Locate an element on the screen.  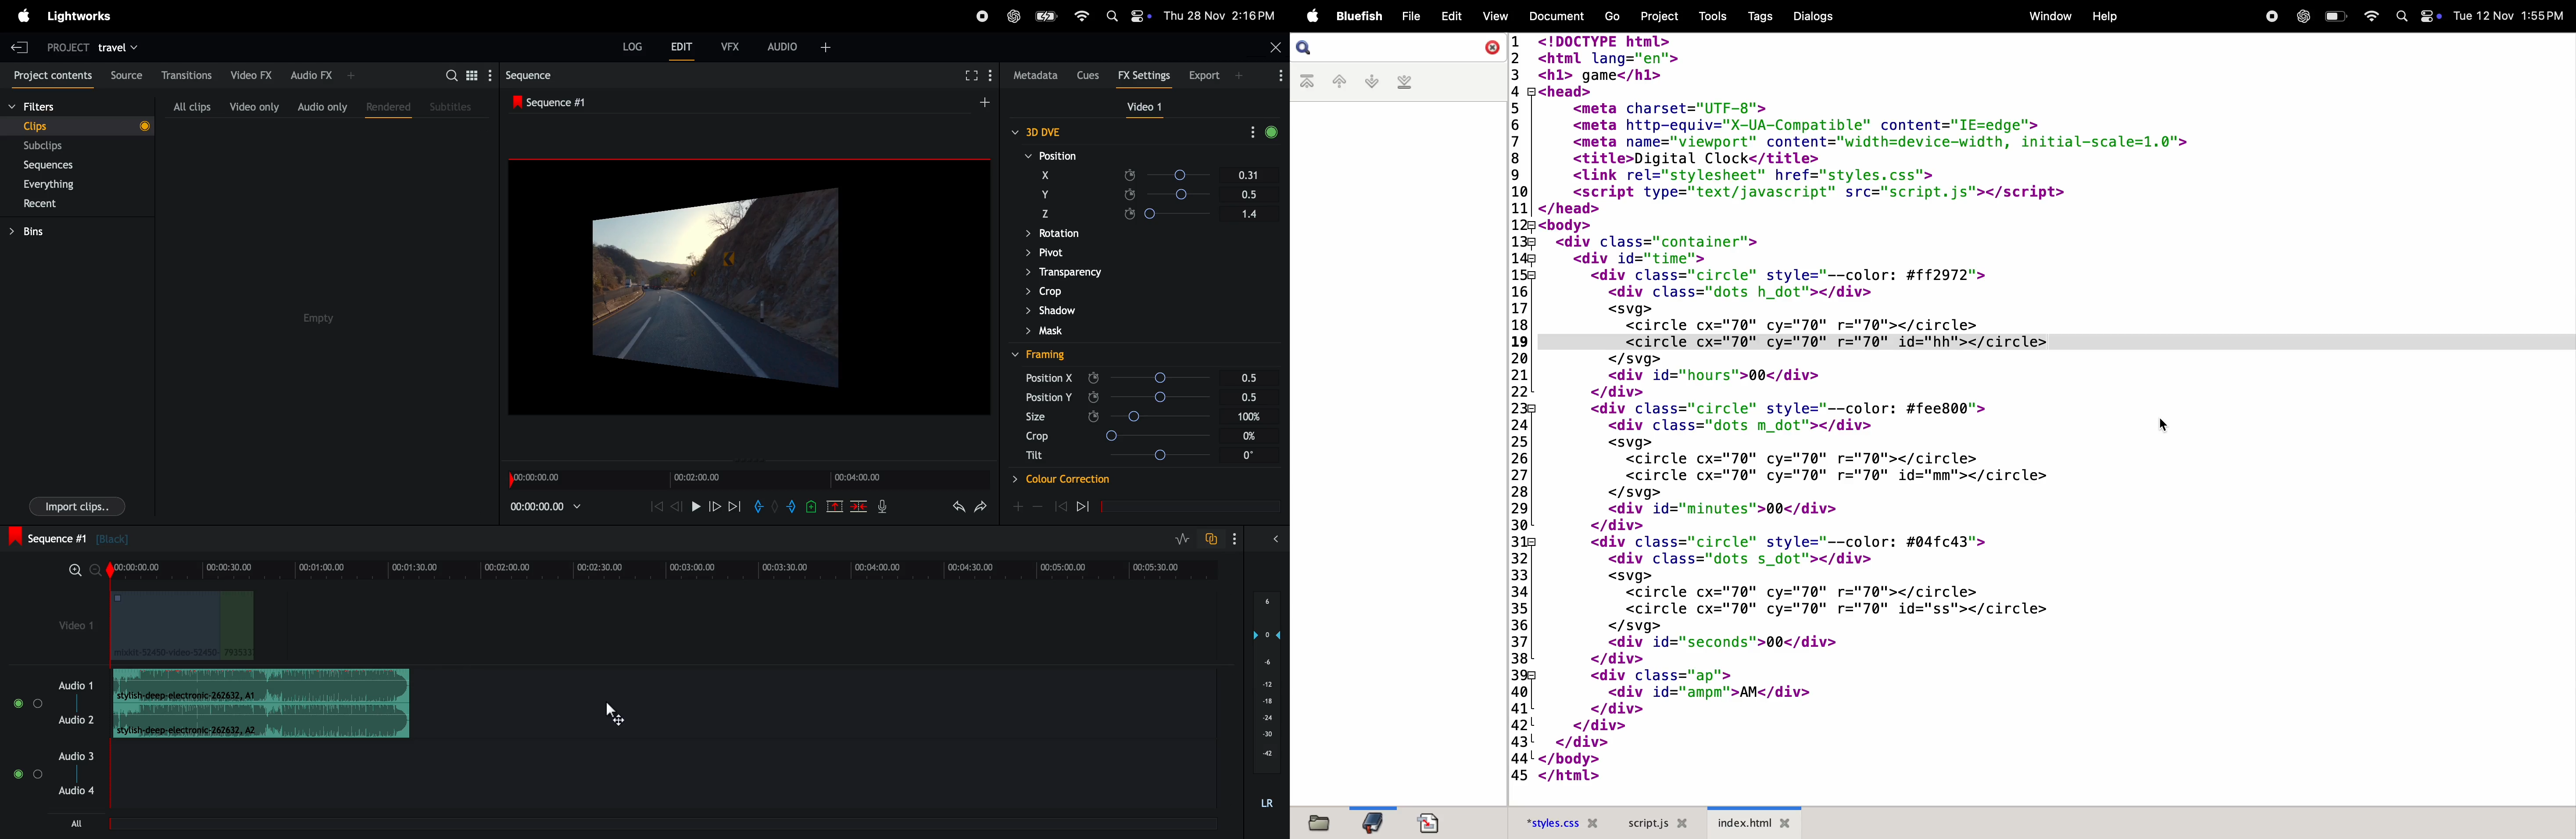
file is located at coordinates (1409, 14).